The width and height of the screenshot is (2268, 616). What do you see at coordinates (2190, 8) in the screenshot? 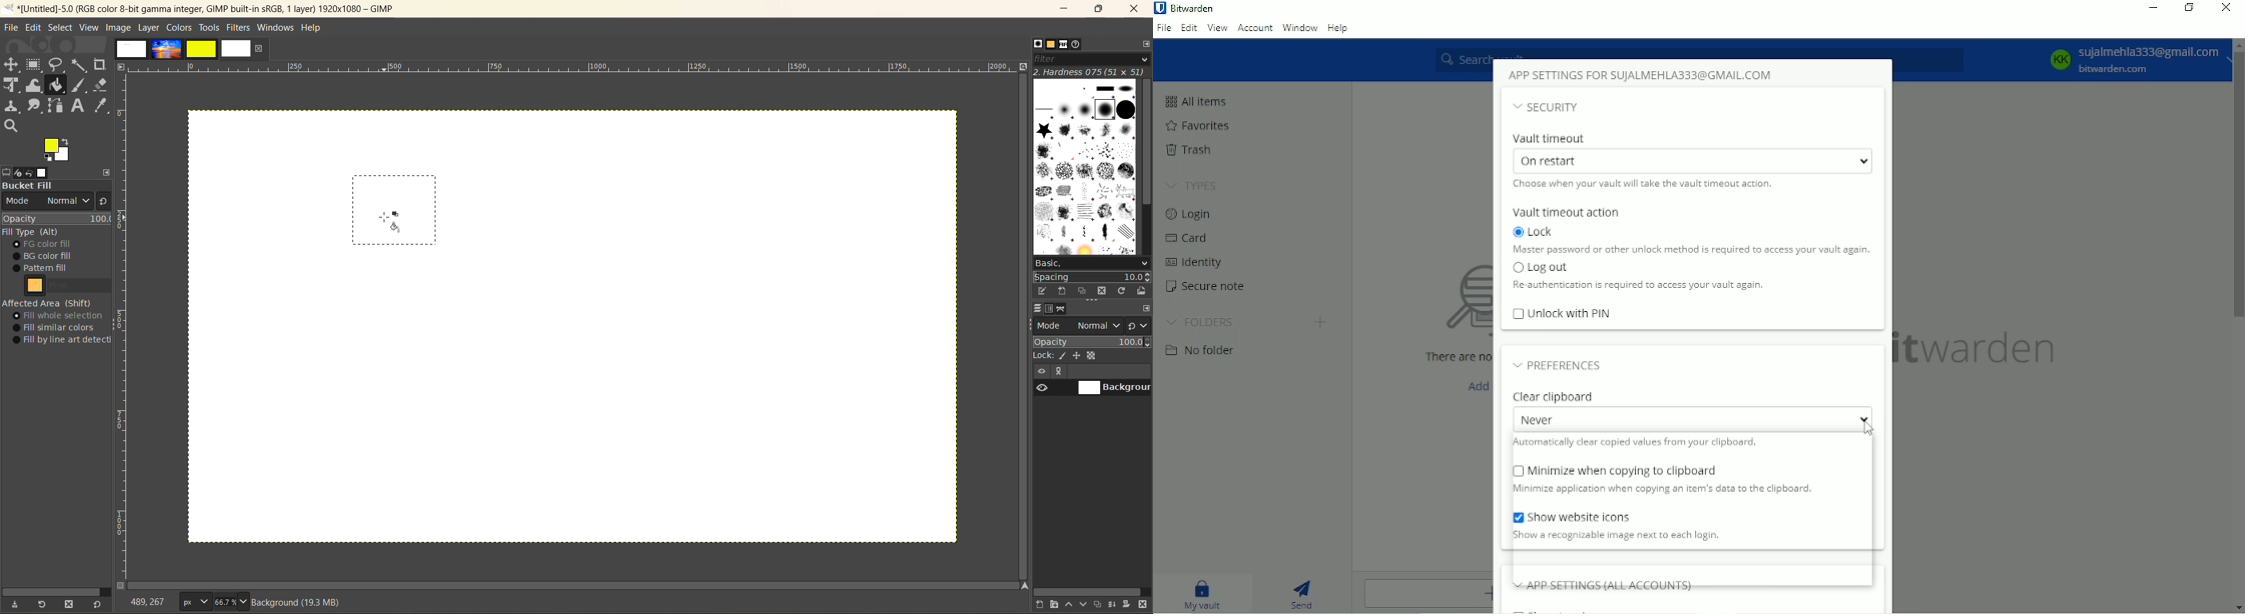
I see `Restore down` at bounding box center [2190, 8].